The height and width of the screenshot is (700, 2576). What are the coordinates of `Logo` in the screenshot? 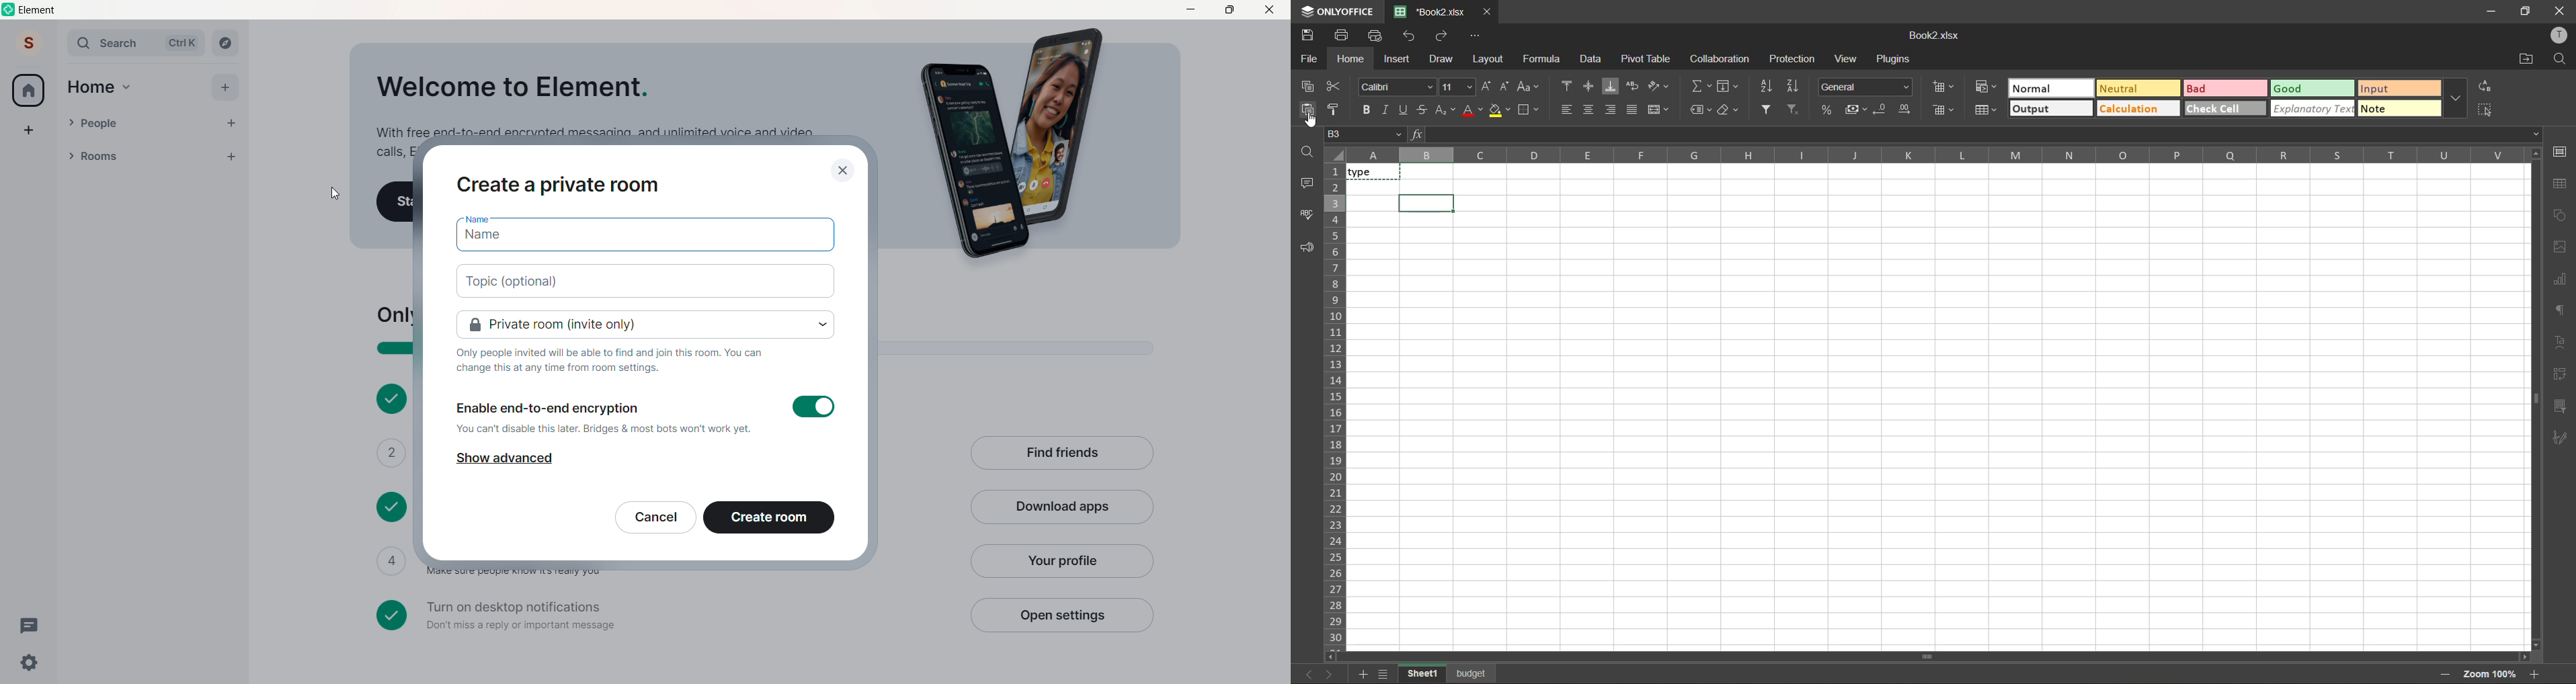 It's located at (9, 9).